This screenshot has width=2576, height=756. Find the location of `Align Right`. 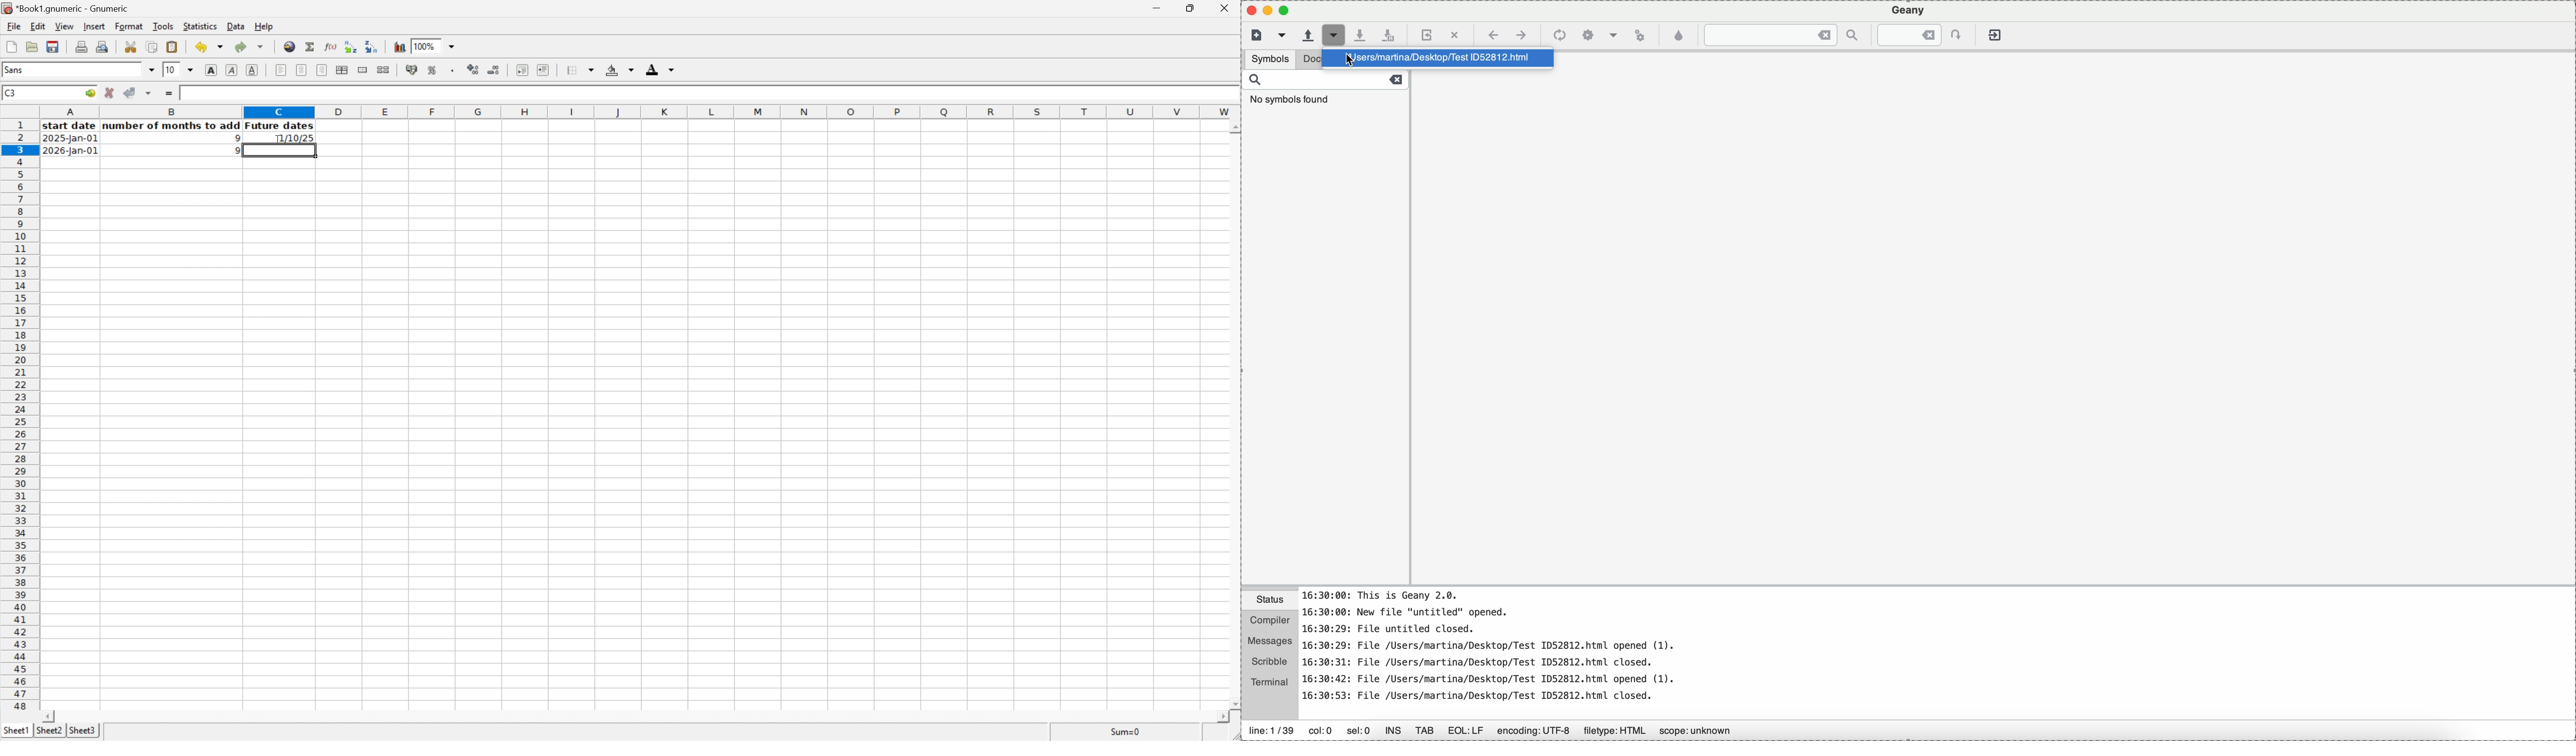

Align Right is located at coordinates (322, 70).